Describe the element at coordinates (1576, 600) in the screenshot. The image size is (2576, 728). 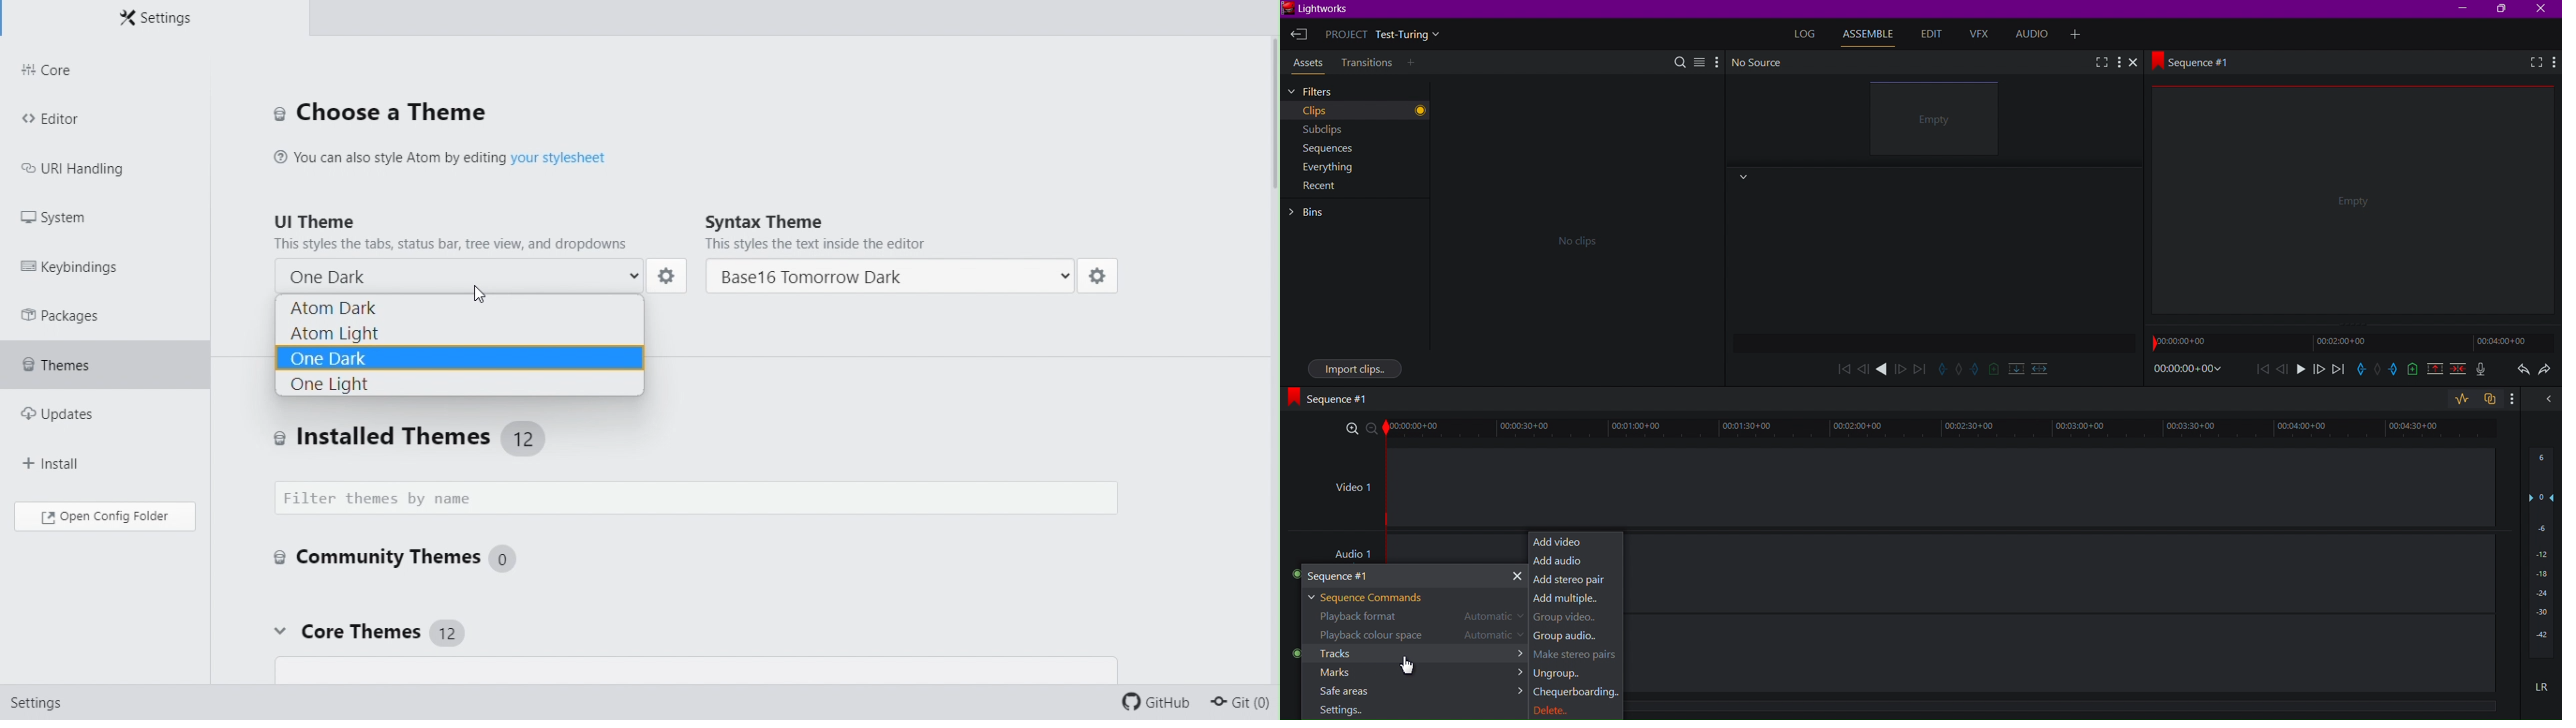
I see `Add multiple` at that location.